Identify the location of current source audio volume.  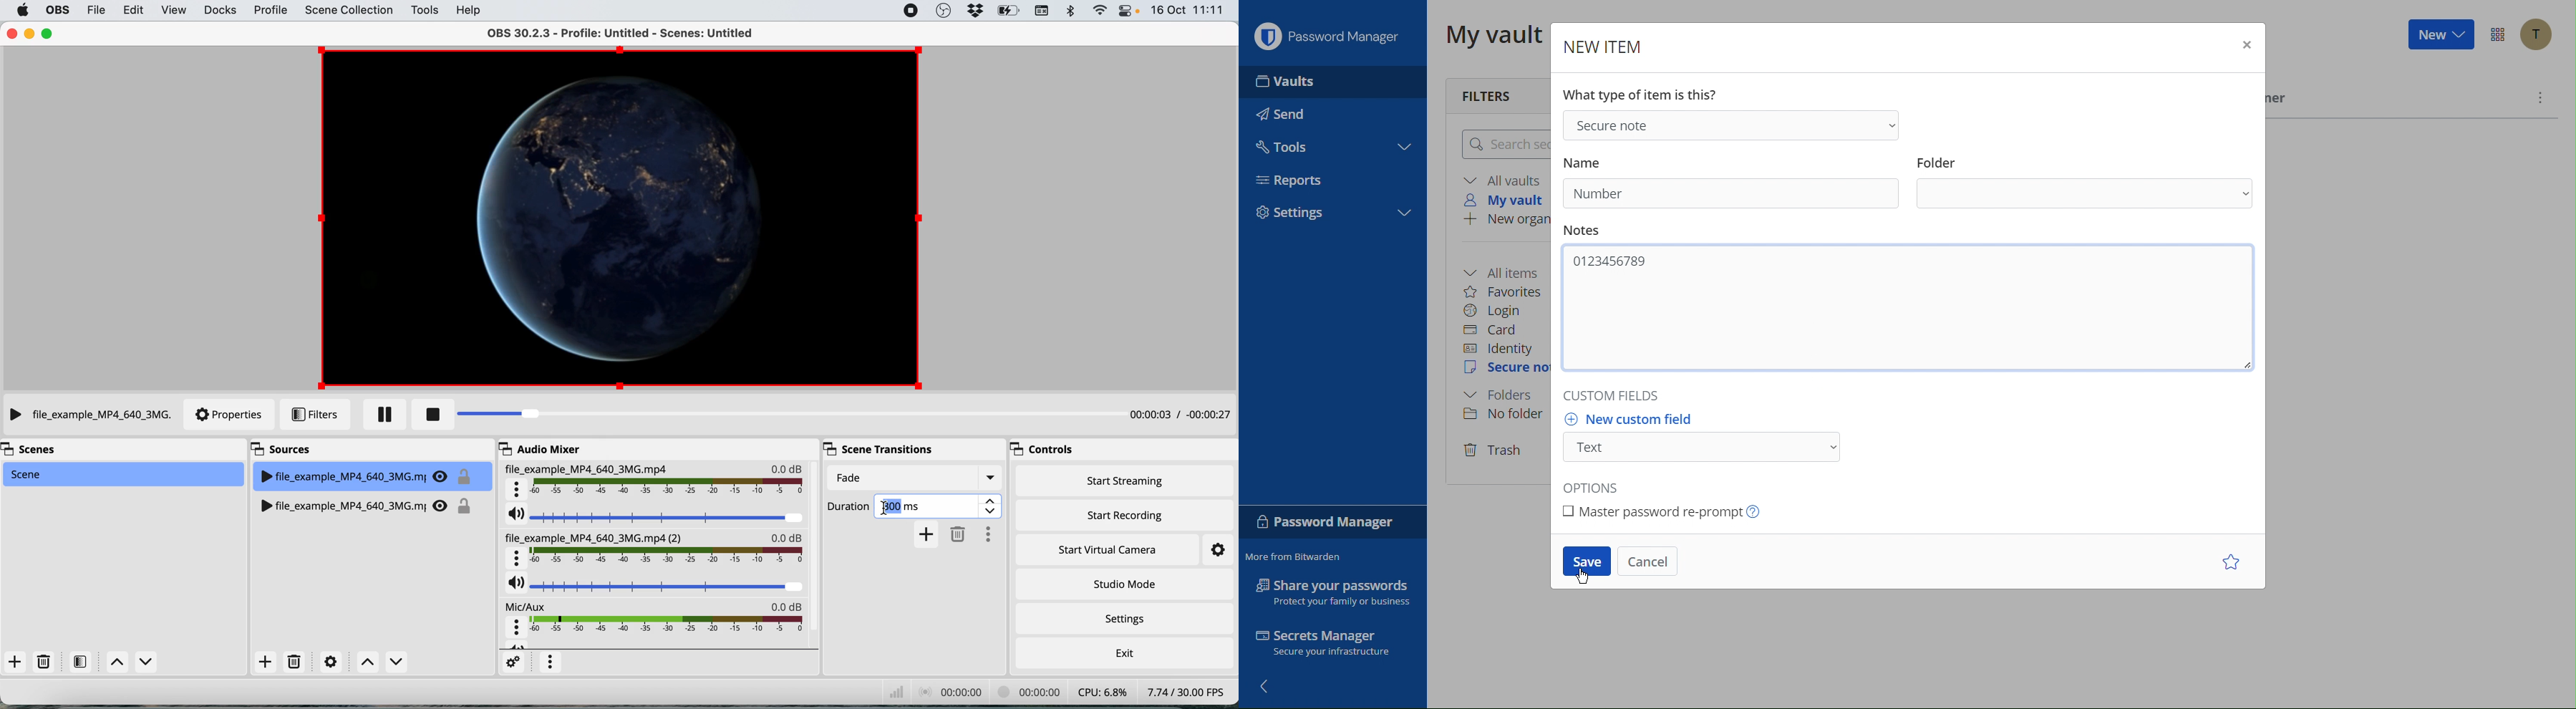
(656, 518).